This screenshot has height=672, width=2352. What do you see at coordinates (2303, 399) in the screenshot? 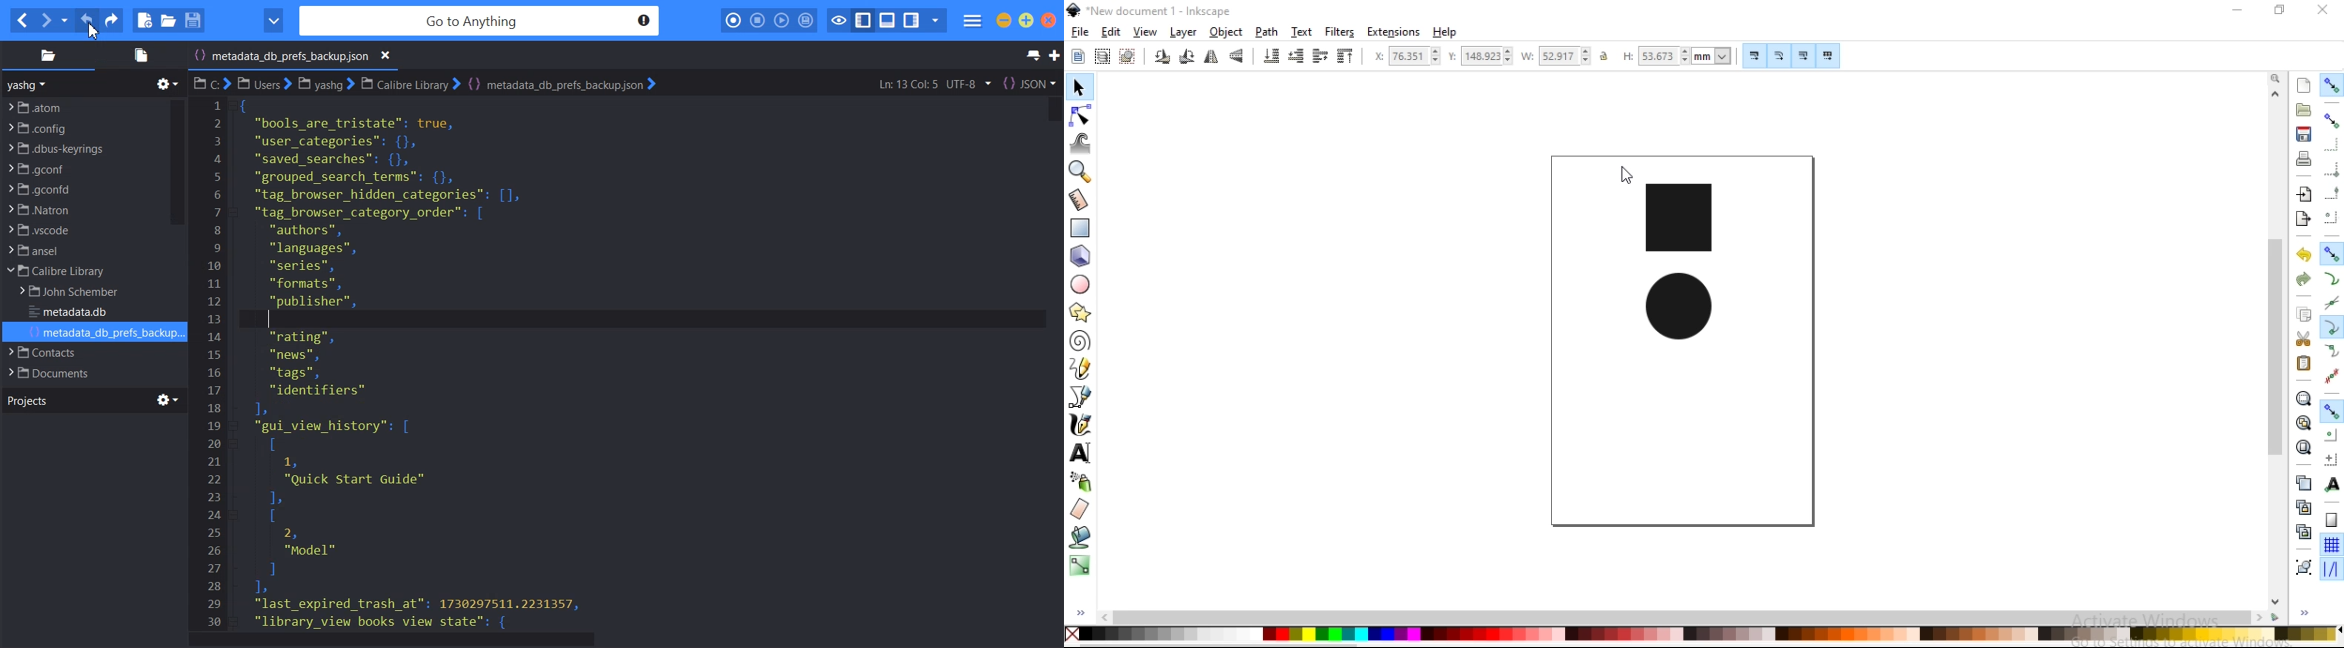
I see `zoom to fit selection` at bounding box center [2303, 399].